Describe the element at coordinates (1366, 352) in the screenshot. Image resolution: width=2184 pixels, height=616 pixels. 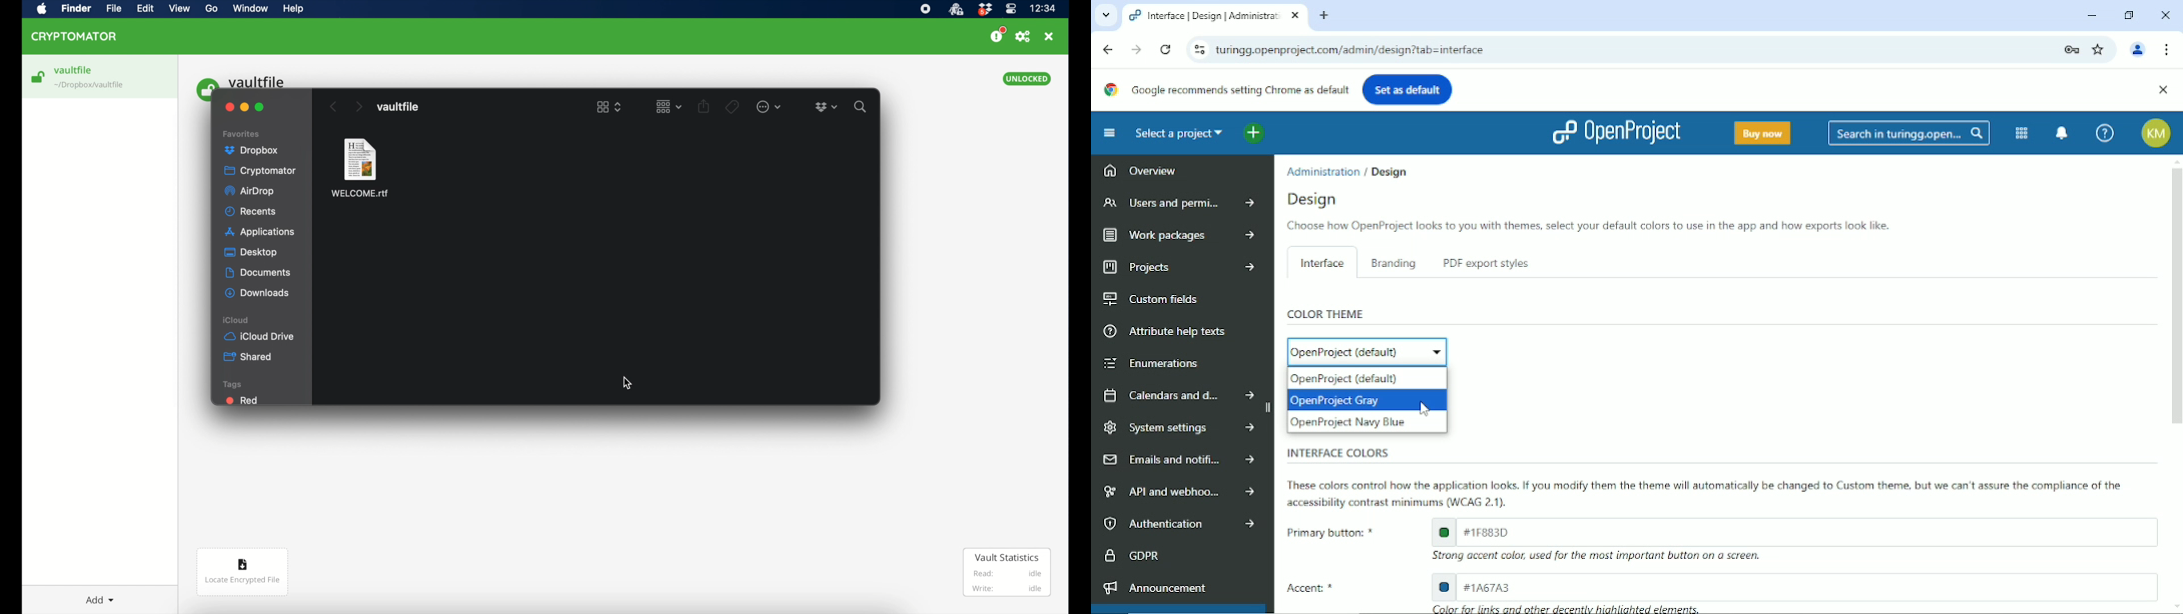
I see `edit color theme (current color theme: OpenProject (default))` at that location.